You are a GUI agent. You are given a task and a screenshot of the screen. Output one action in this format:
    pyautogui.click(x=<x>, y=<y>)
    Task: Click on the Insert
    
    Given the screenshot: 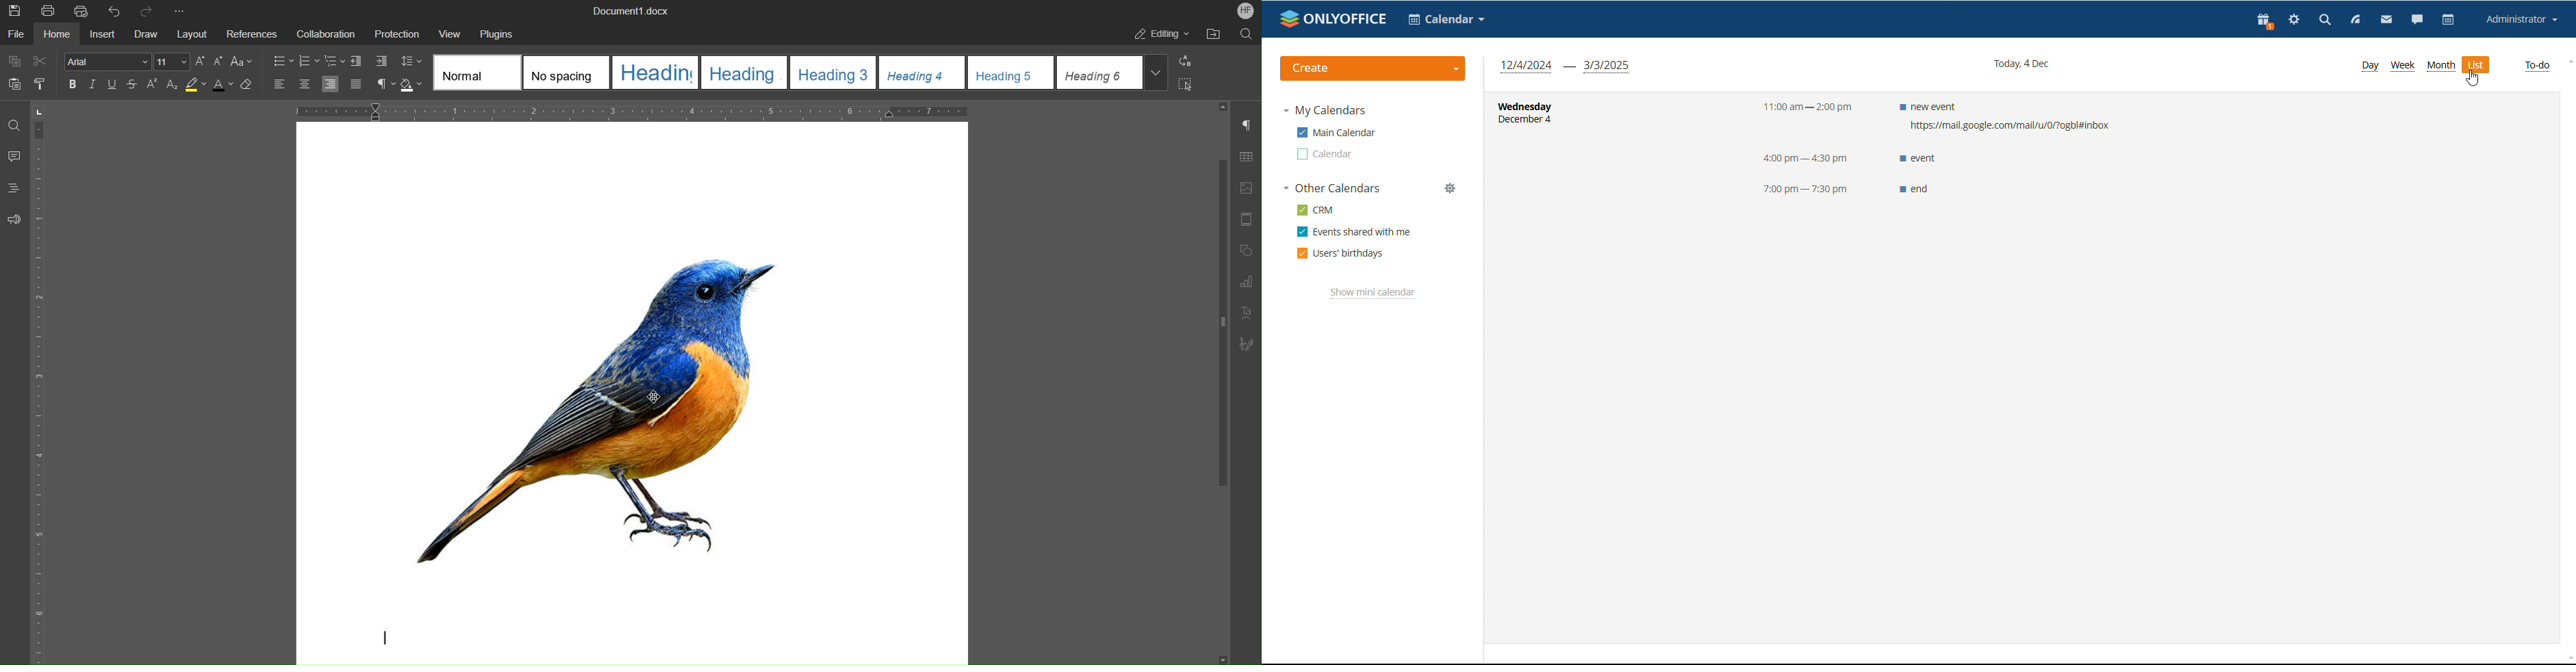 What is the action you would take?
    pyautogui.click(x=103, y=32)
    